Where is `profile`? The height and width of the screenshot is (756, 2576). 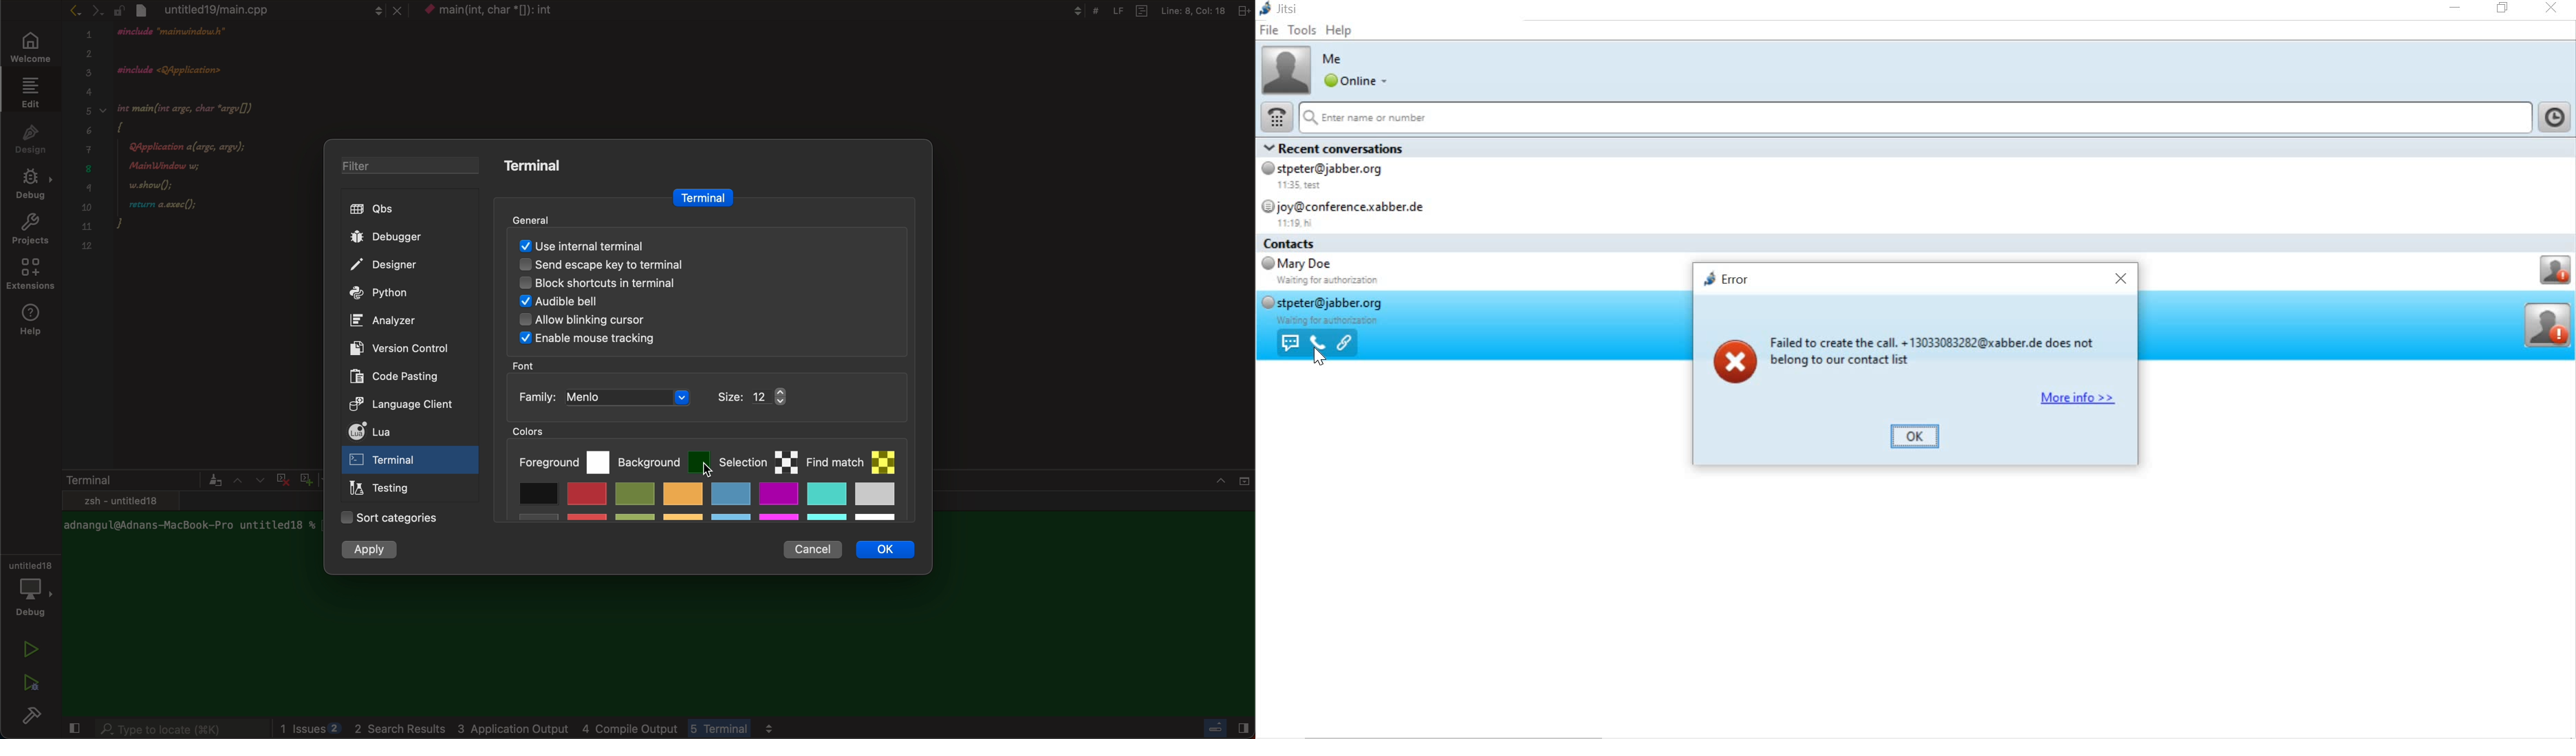
profile is located at coordinates (2549, 325).